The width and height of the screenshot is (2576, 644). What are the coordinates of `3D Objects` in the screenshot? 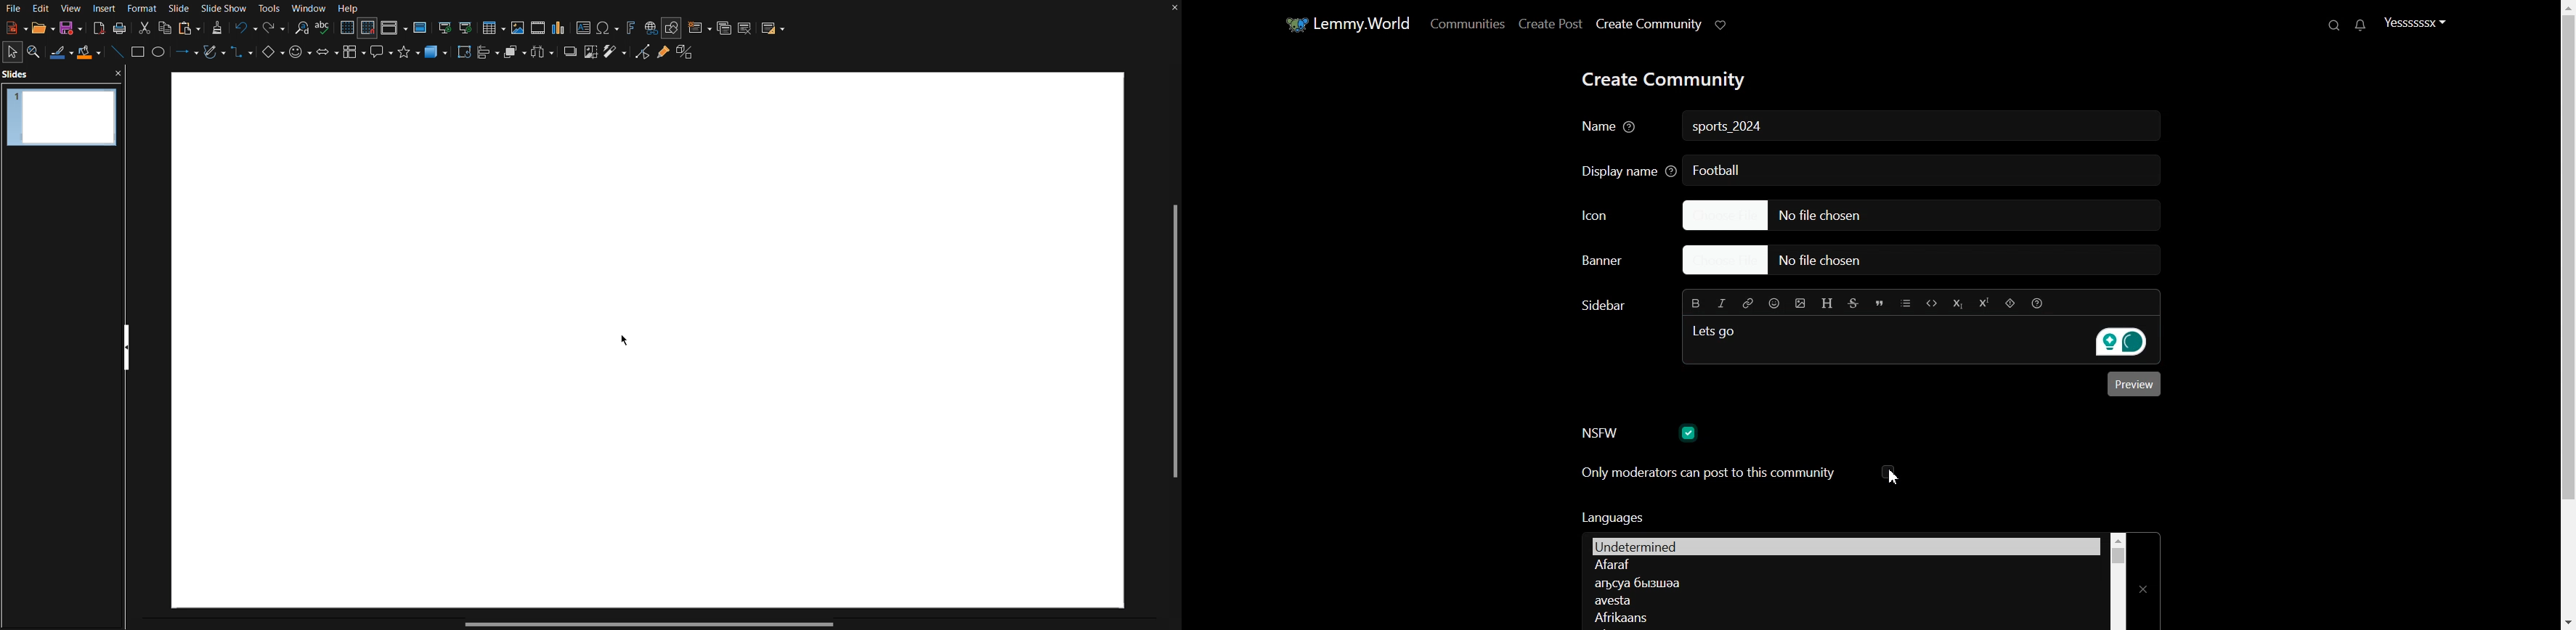 It's located at (438, 56).